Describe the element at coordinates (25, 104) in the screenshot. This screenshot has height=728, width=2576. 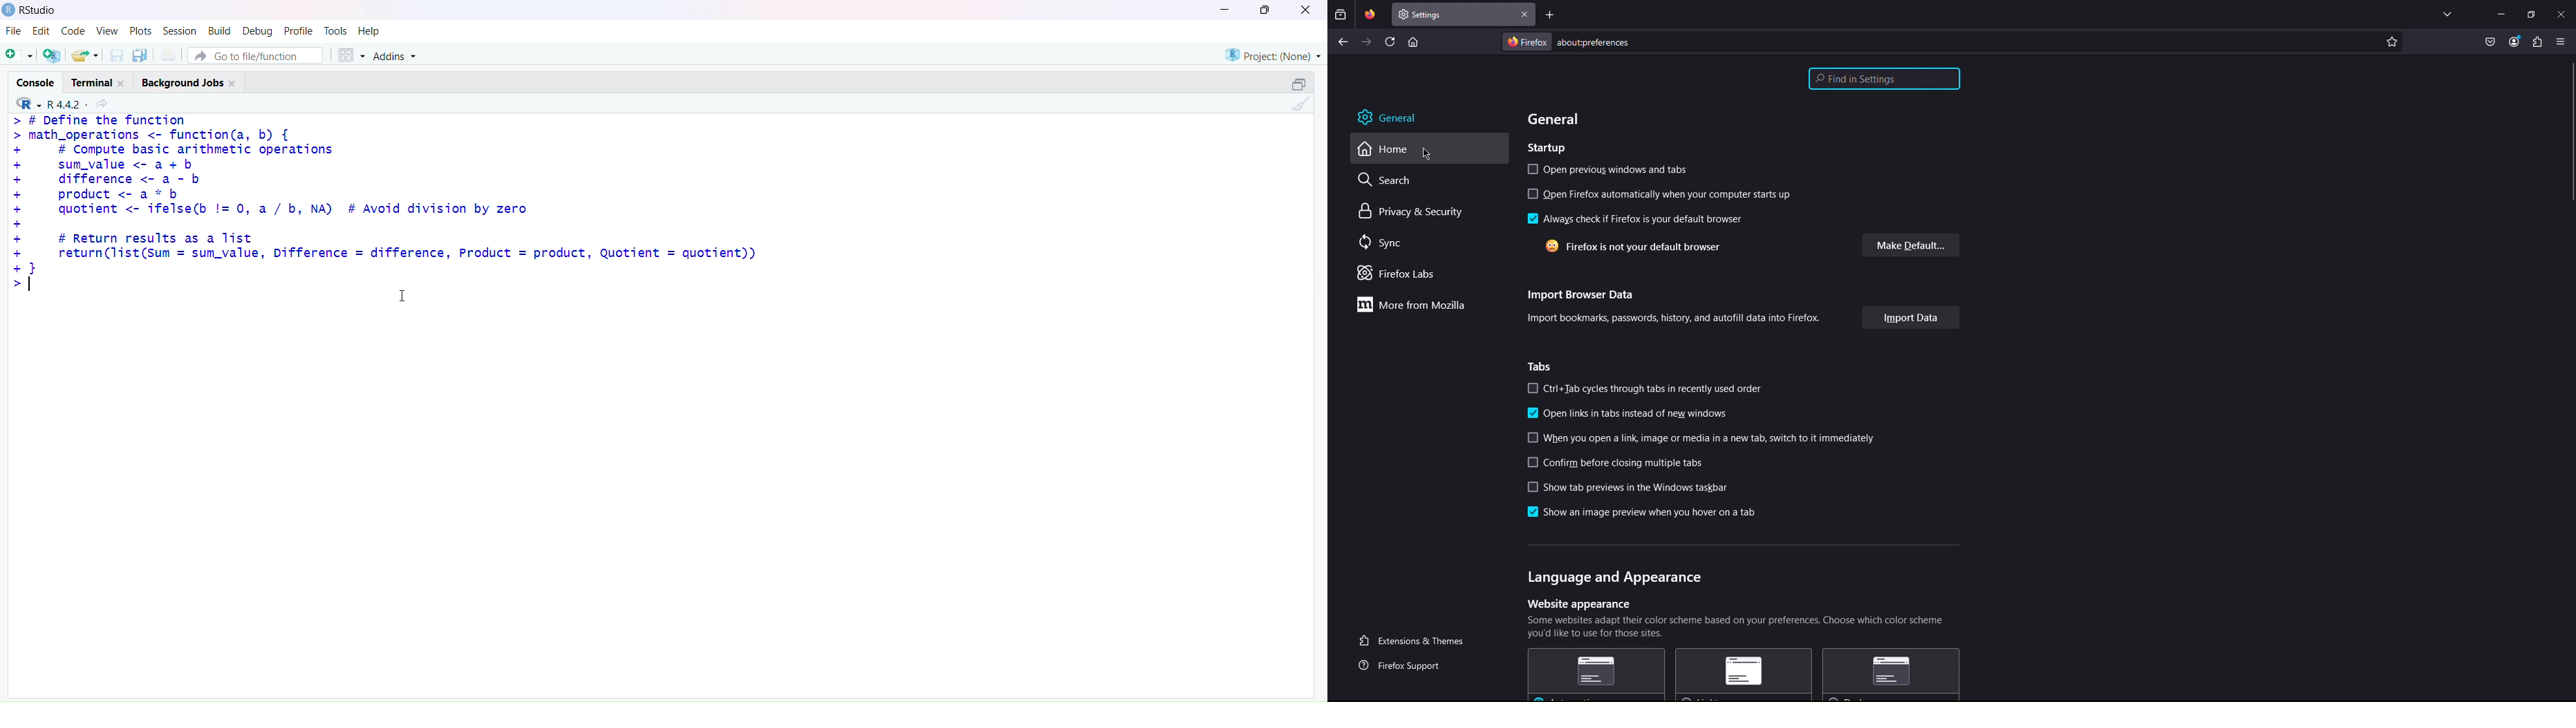
I see `R` at that location.